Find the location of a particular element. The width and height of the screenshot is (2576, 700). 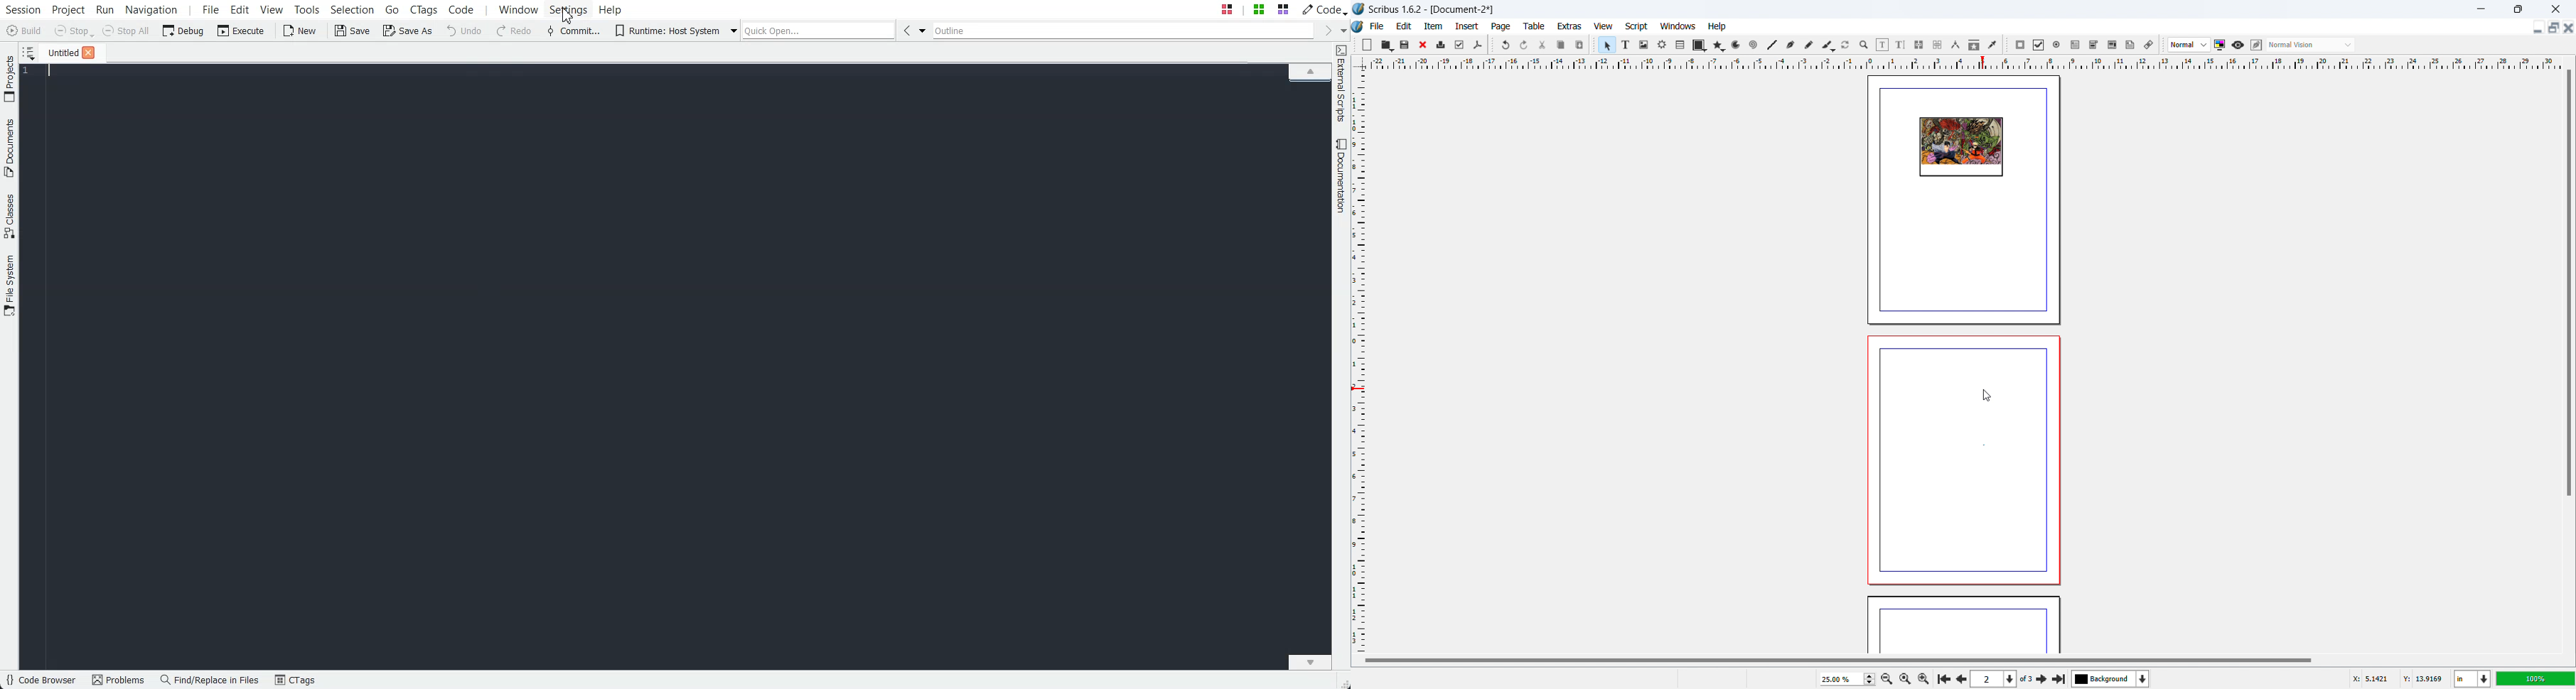

move toolbox is located at coordinates (1594, 43).